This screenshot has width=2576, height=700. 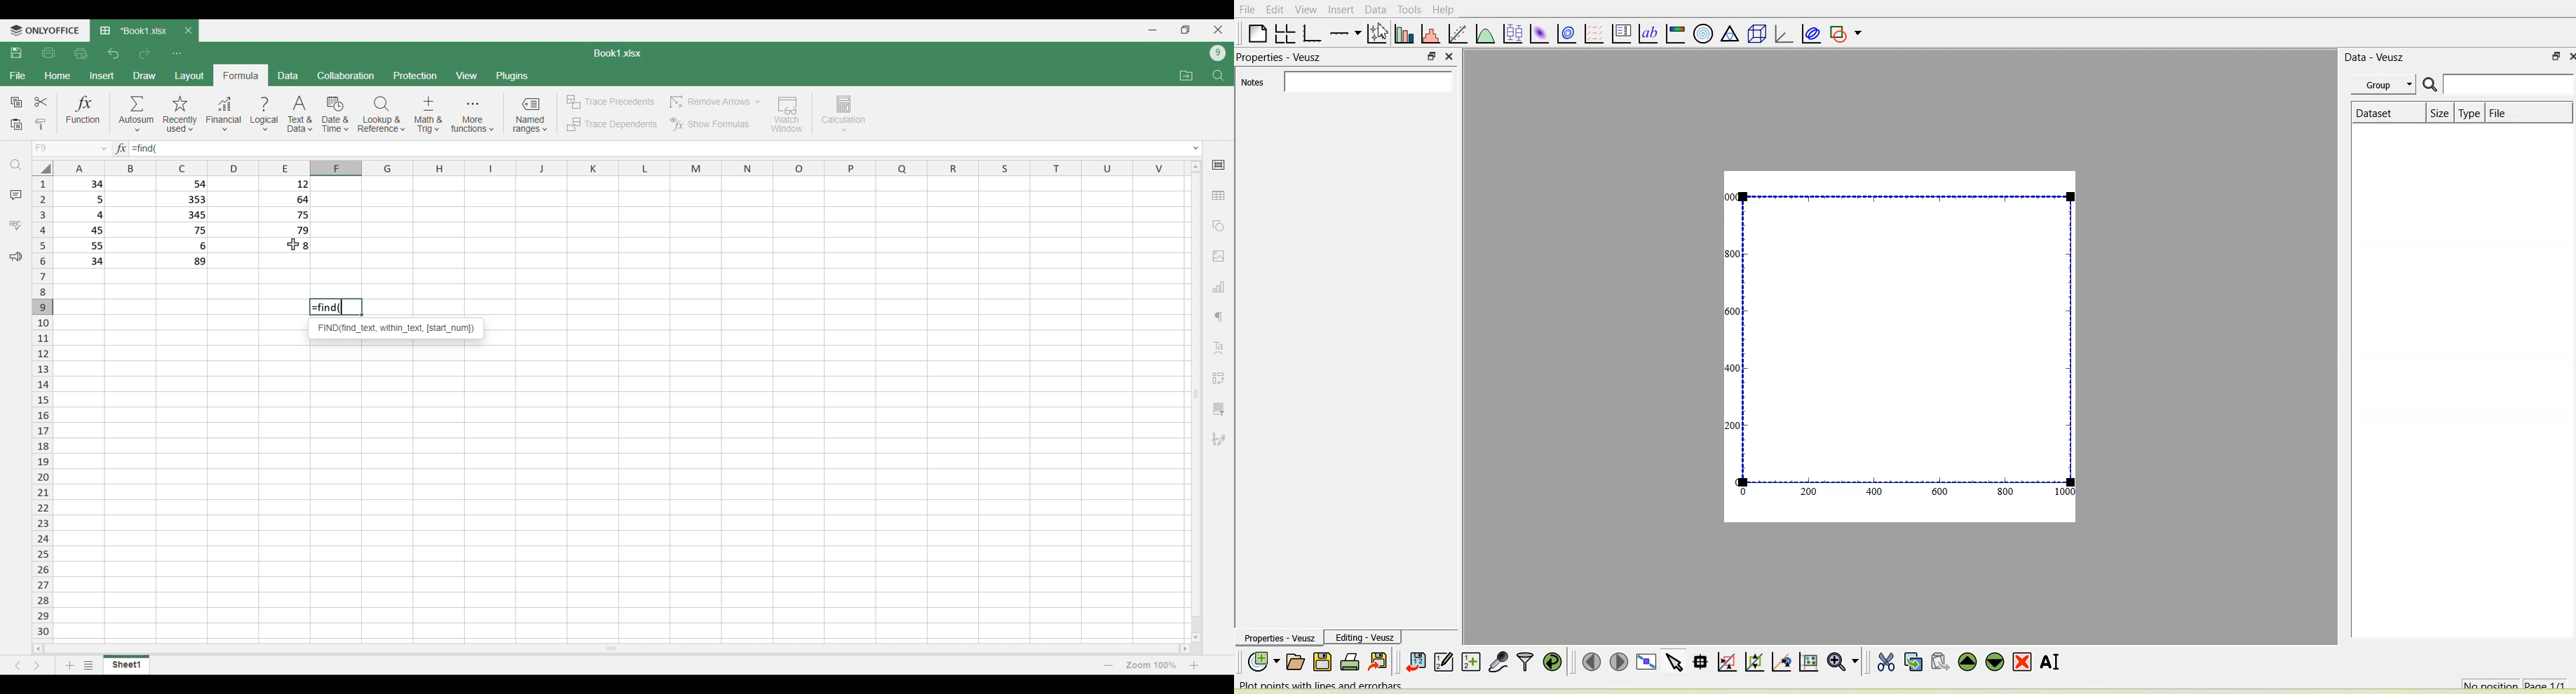 I want to click on Redo, so click(x=144, y=54).